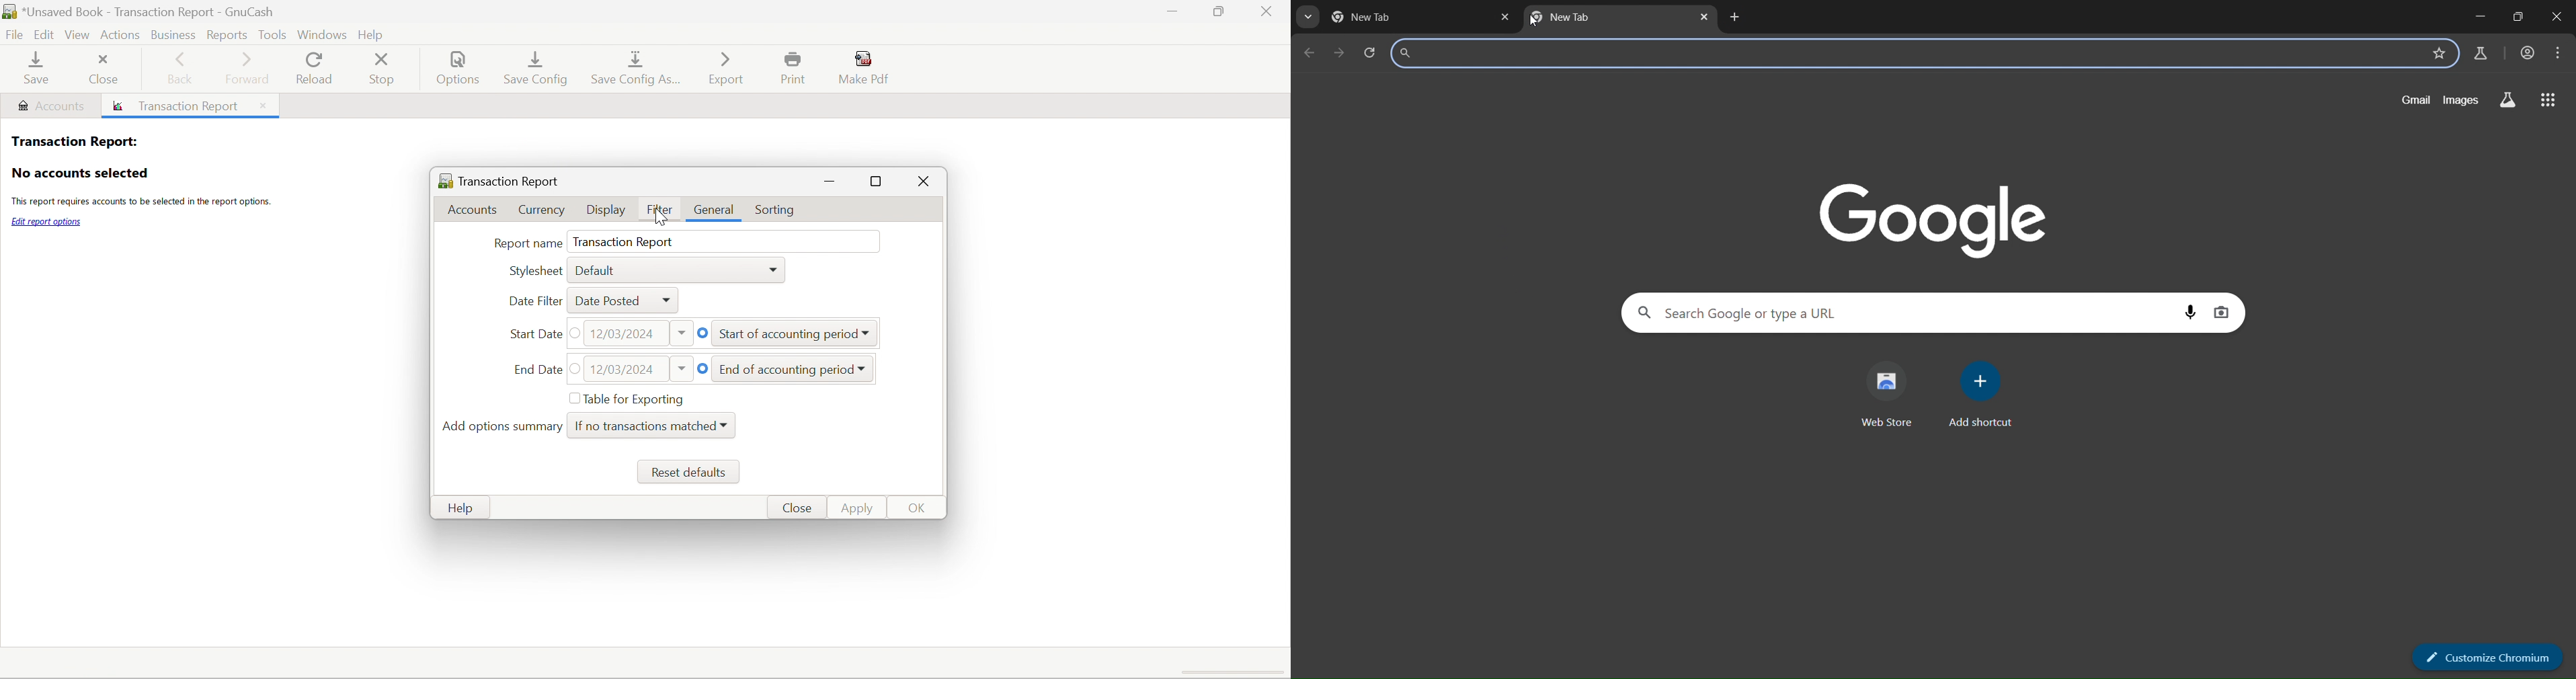  What do you see at coordinates (776, 270) in the screenshot?
I see `Drop Down` at bounding box center [776, 270].